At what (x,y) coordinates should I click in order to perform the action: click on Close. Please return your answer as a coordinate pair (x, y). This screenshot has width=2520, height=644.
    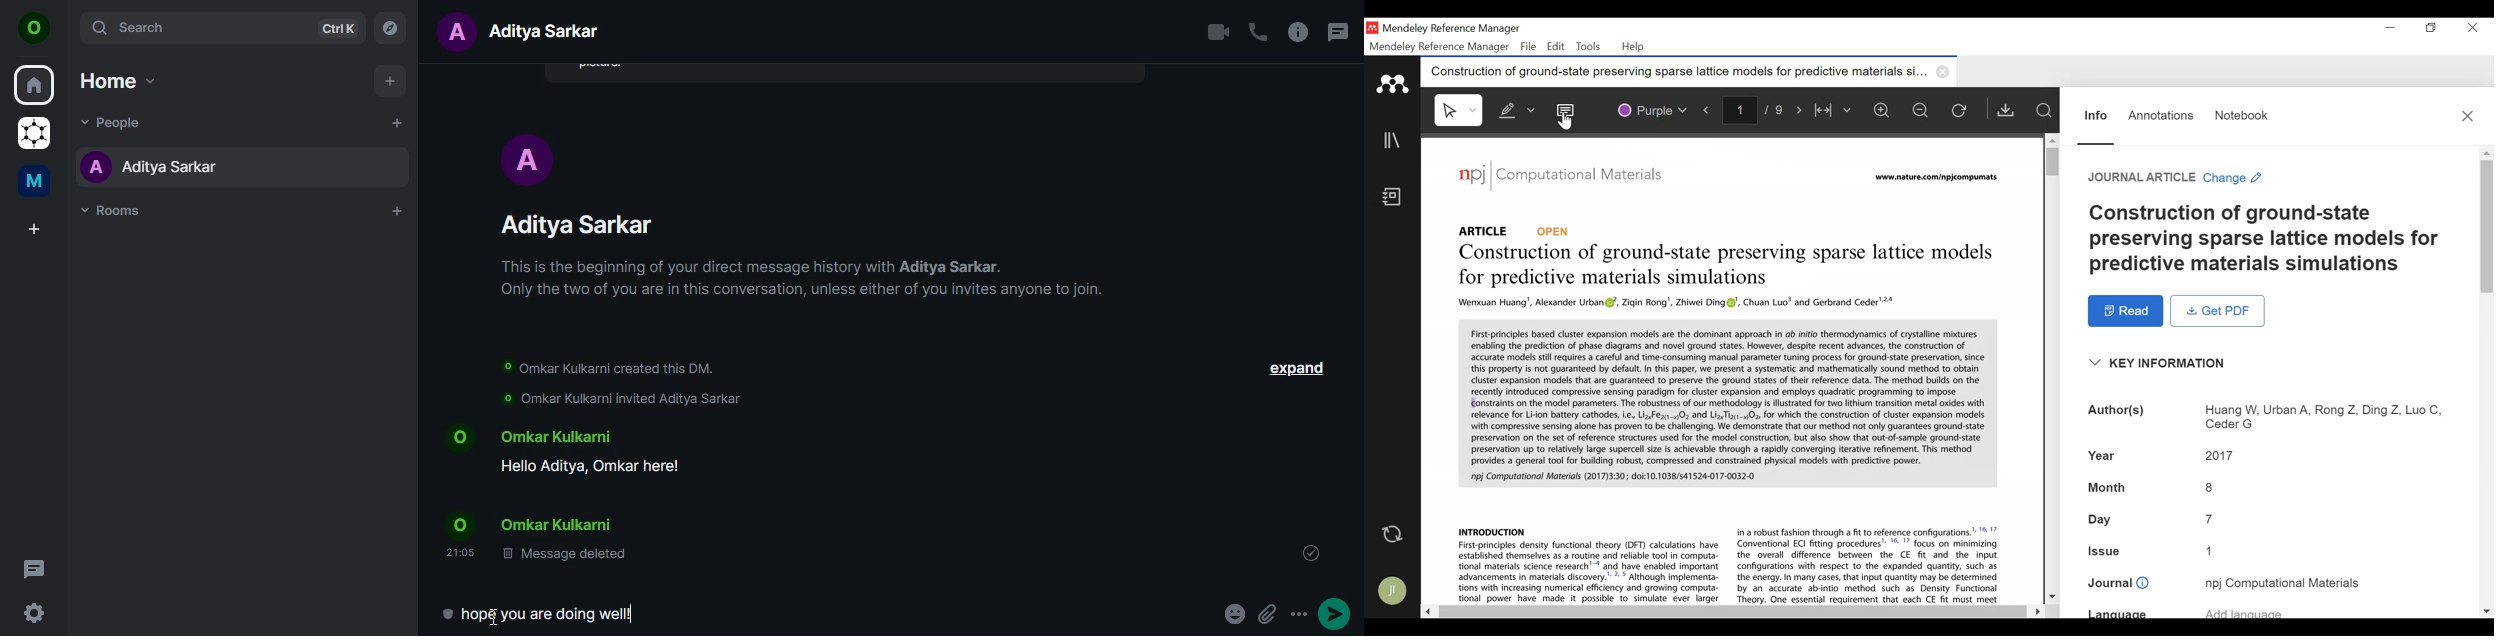
    Looking at the image, I should click on (2469, 115).